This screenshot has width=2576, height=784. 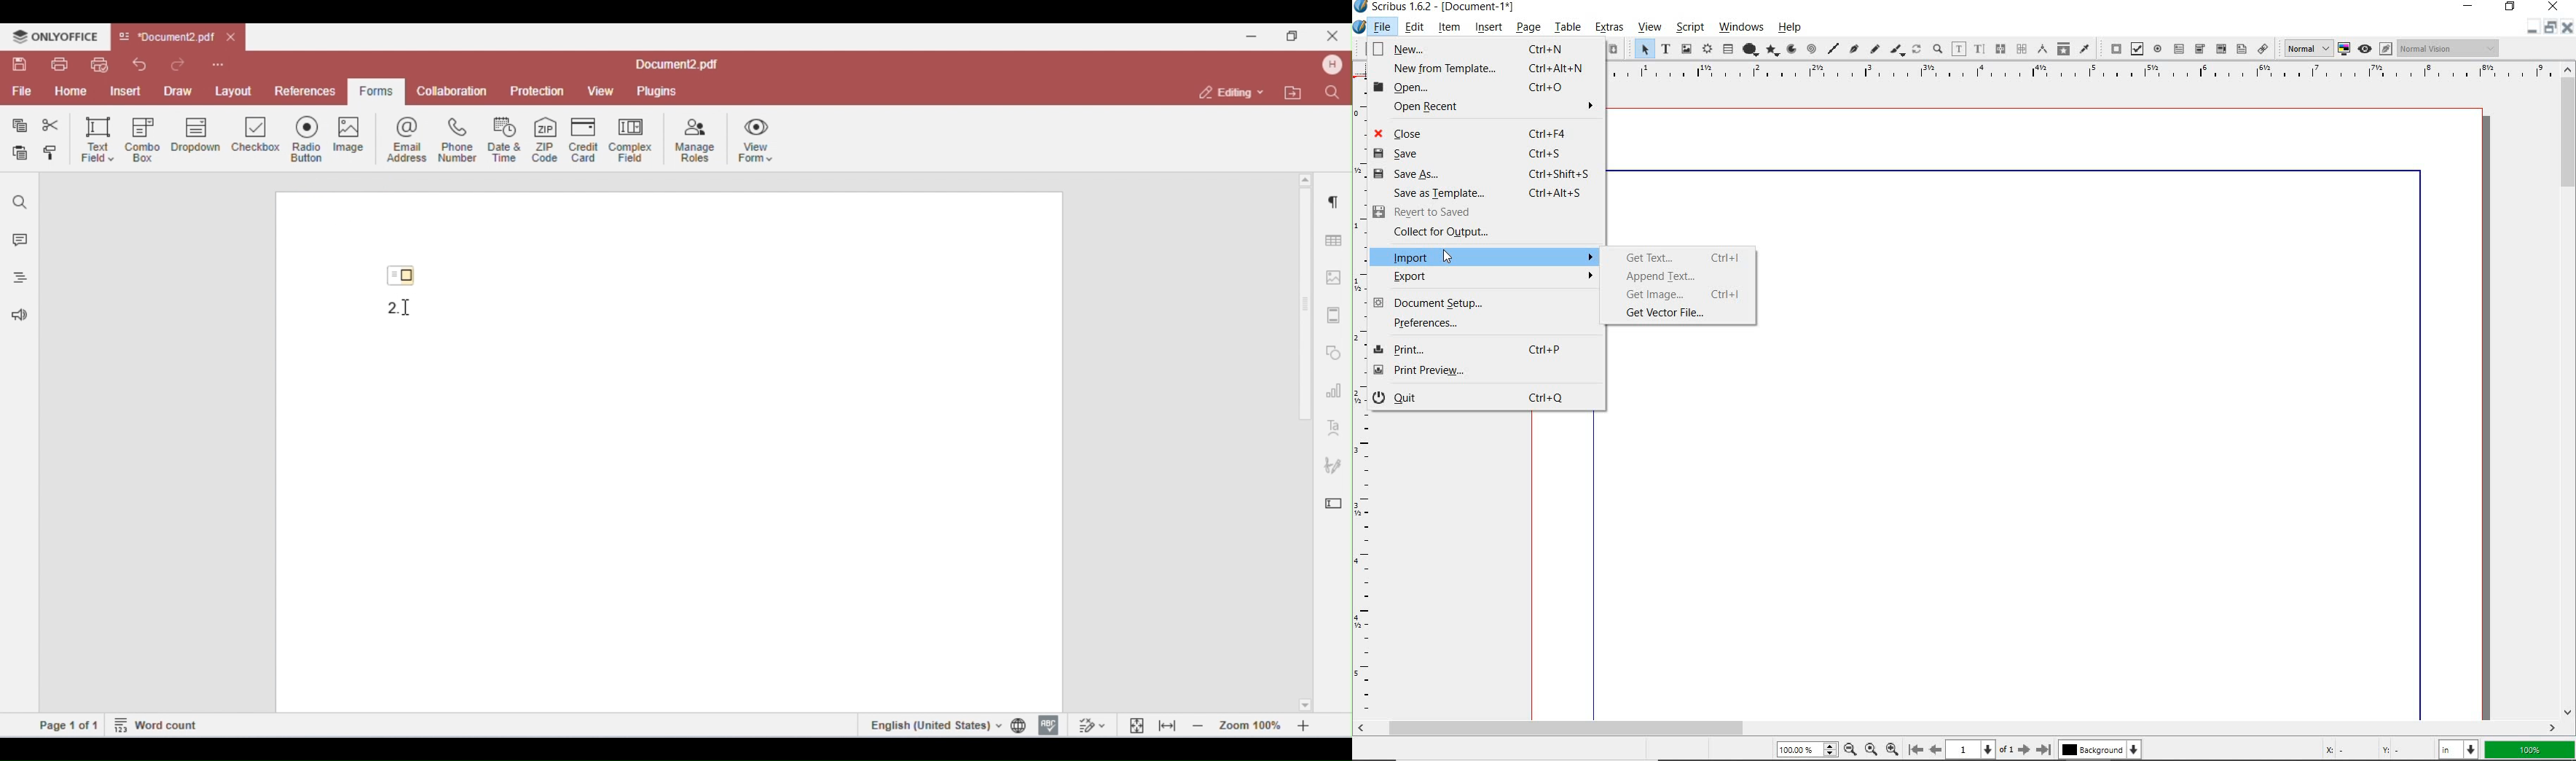 What do you see at coordinates (1486, 107) in the screenshot?
I see `Open Recent` at bounding box center [1486, 107].